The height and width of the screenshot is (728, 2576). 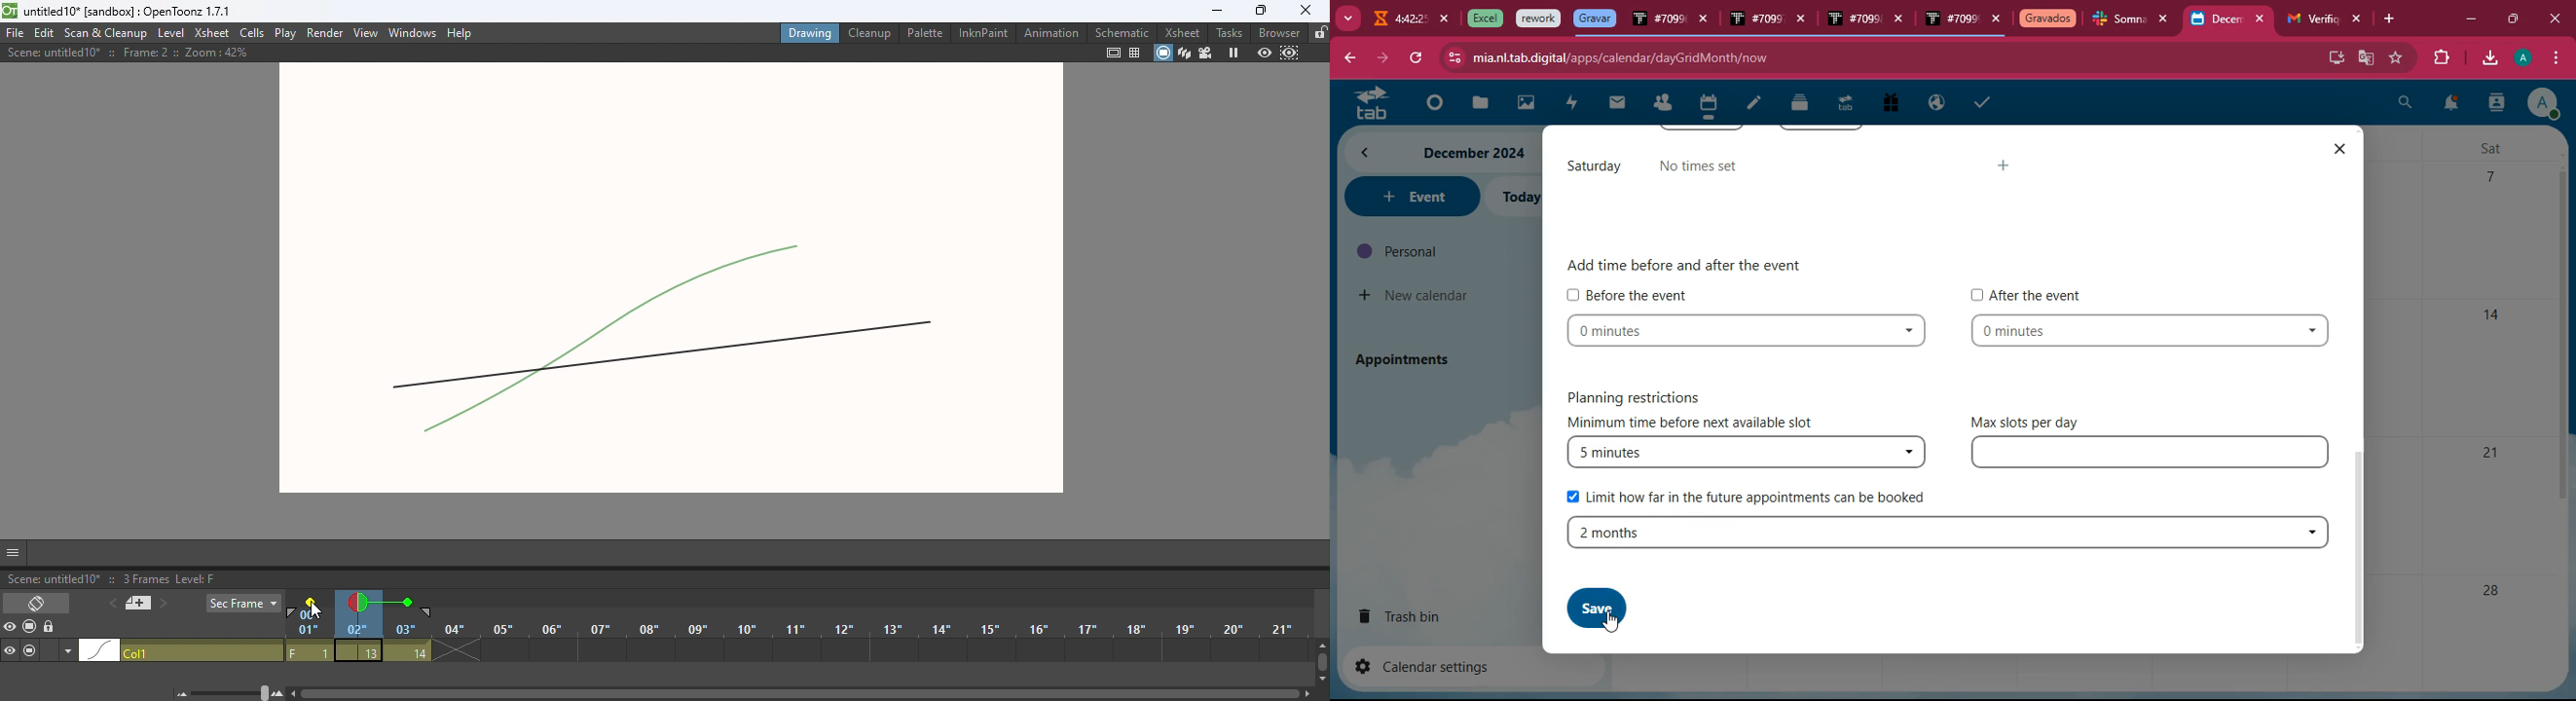 I want to click on search, so click(x=2406, y=105).